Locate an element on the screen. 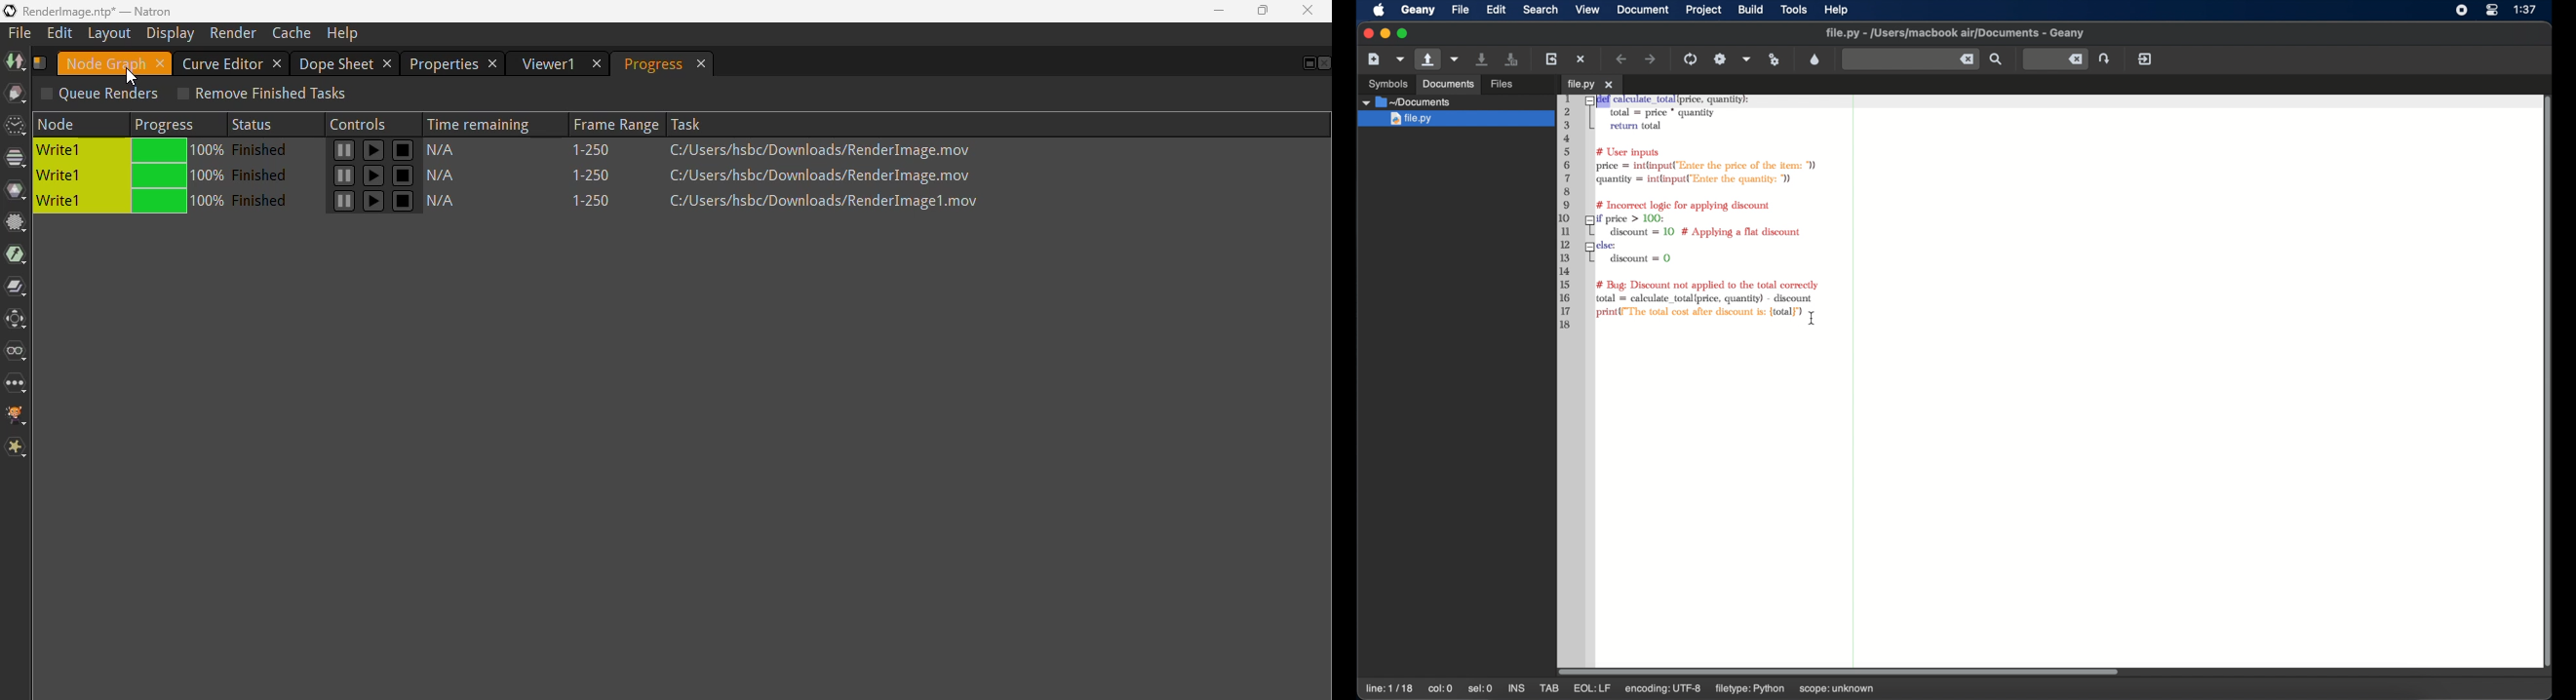 The height and width of the screenshot is (700, 2576). close current file is located at coordinates (1582, 59).